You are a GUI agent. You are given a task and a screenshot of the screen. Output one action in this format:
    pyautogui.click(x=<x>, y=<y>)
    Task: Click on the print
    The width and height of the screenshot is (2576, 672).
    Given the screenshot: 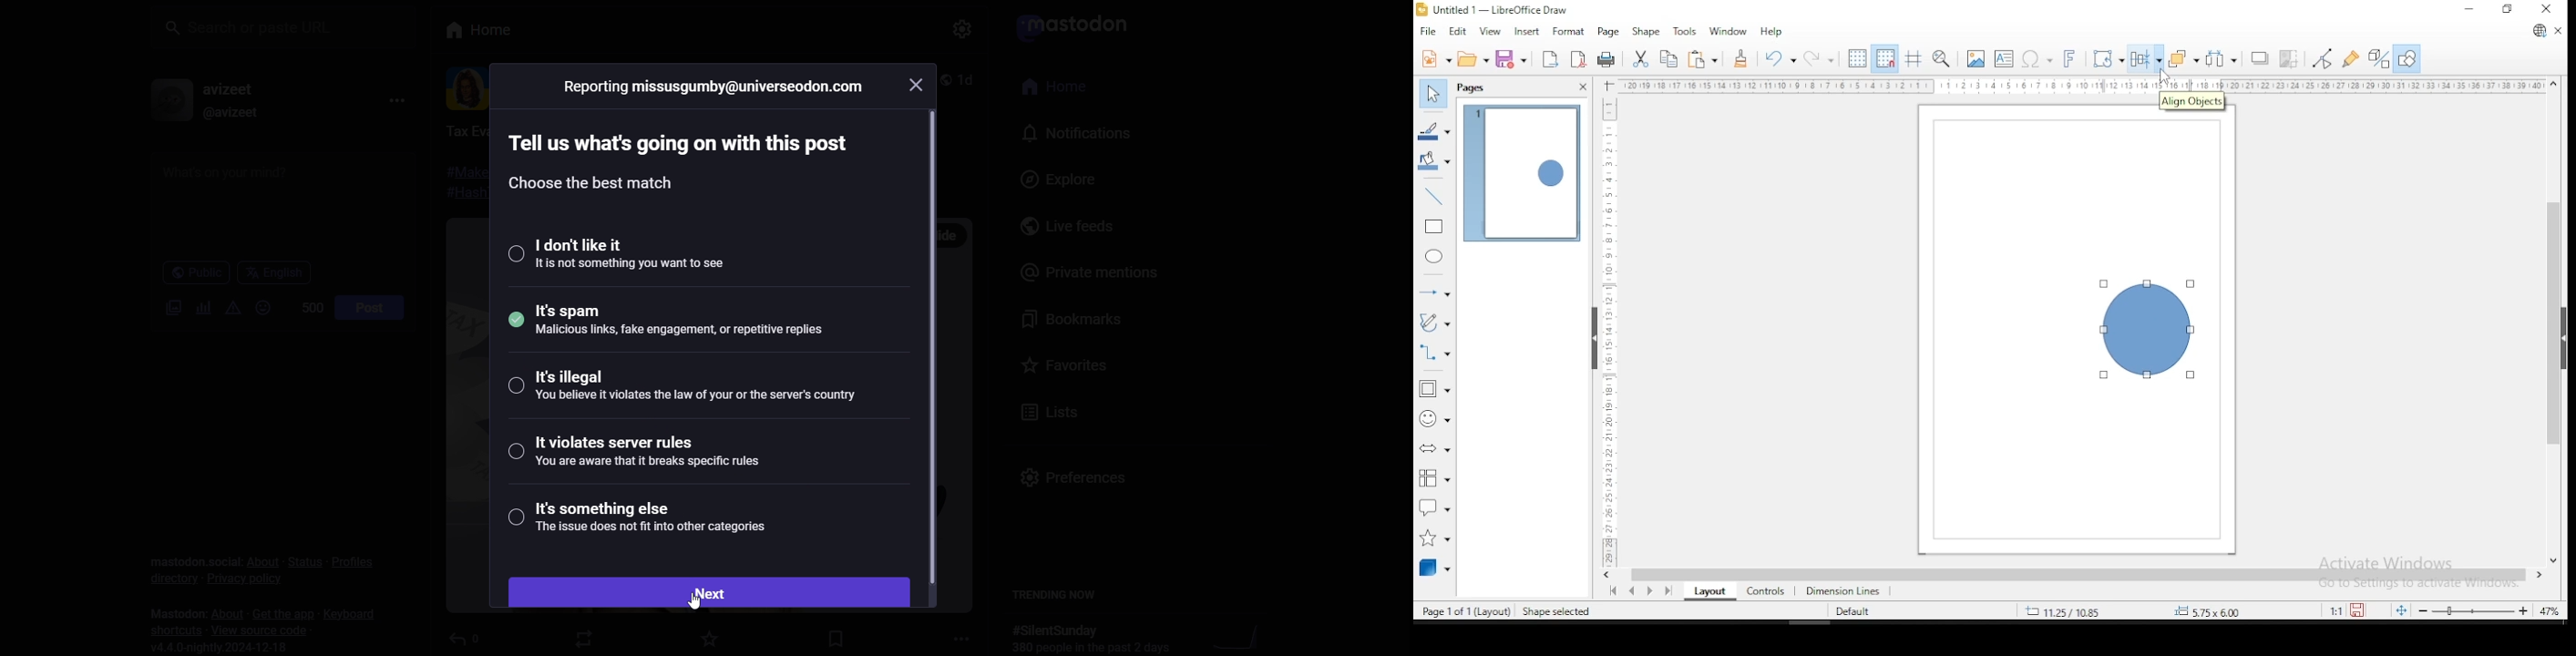 What is the action you would take?
    pyautogui.click(x=1607, y=60)
    